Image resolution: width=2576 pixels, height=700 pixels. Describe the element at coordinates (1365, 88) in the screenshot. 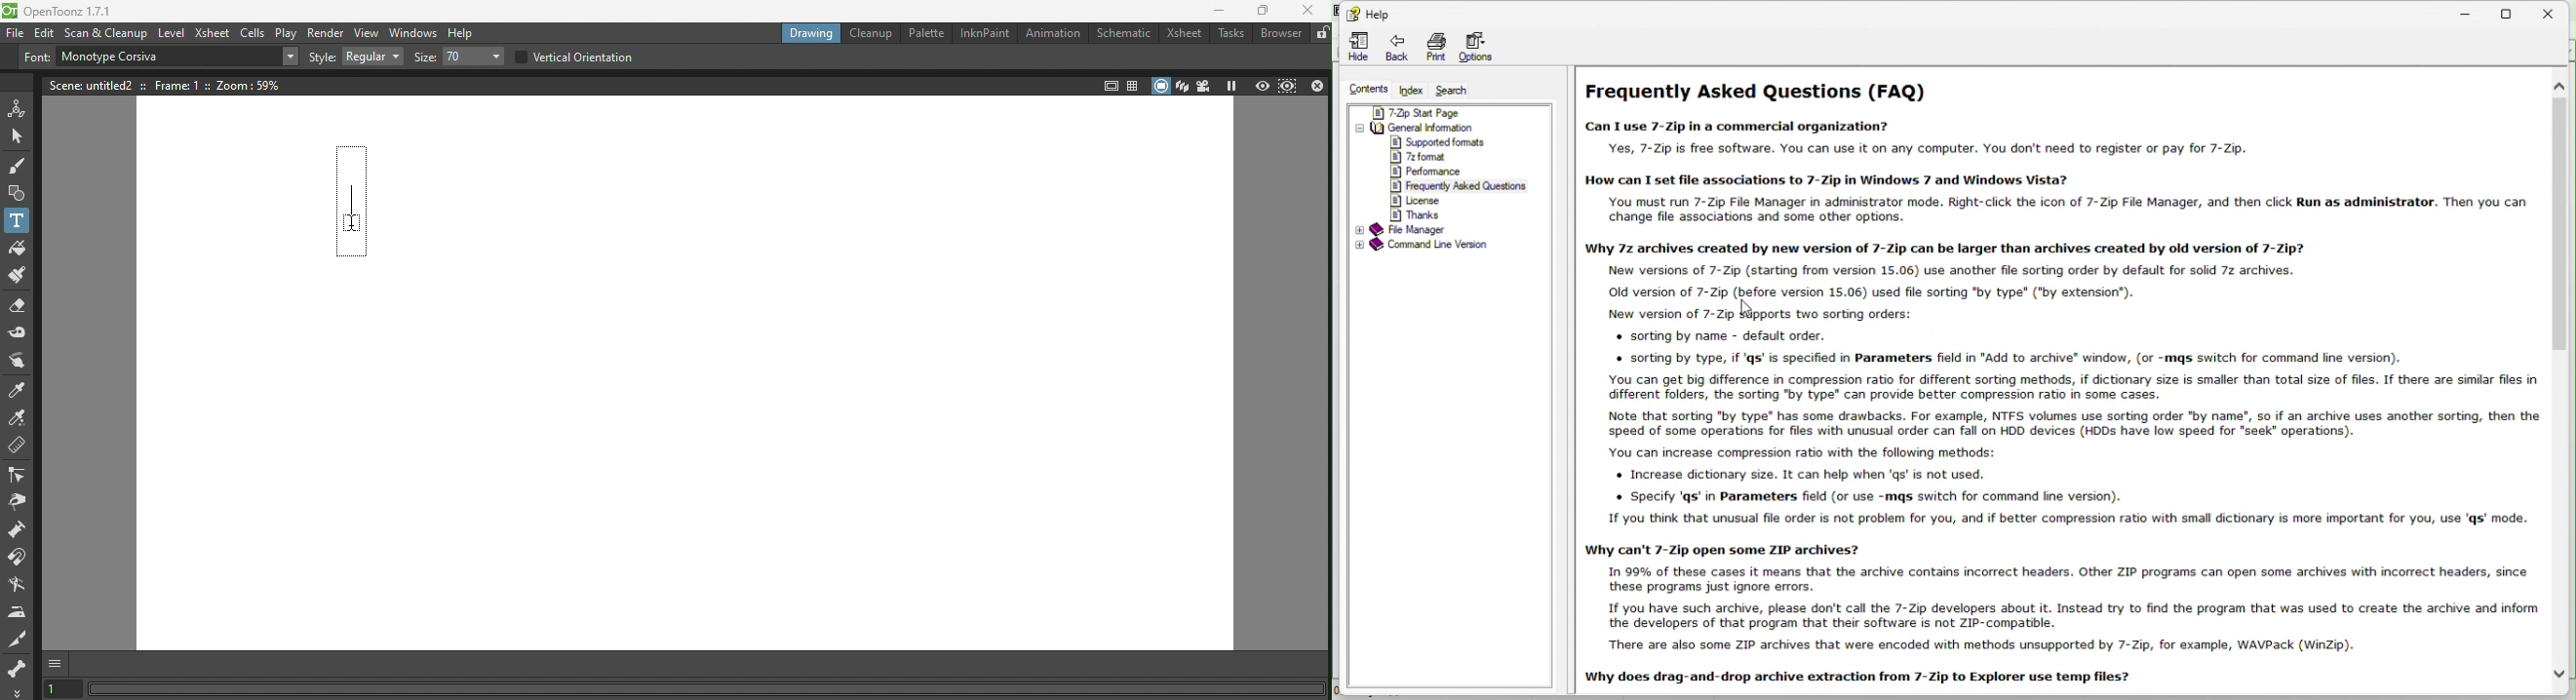

I see `content` at that location.